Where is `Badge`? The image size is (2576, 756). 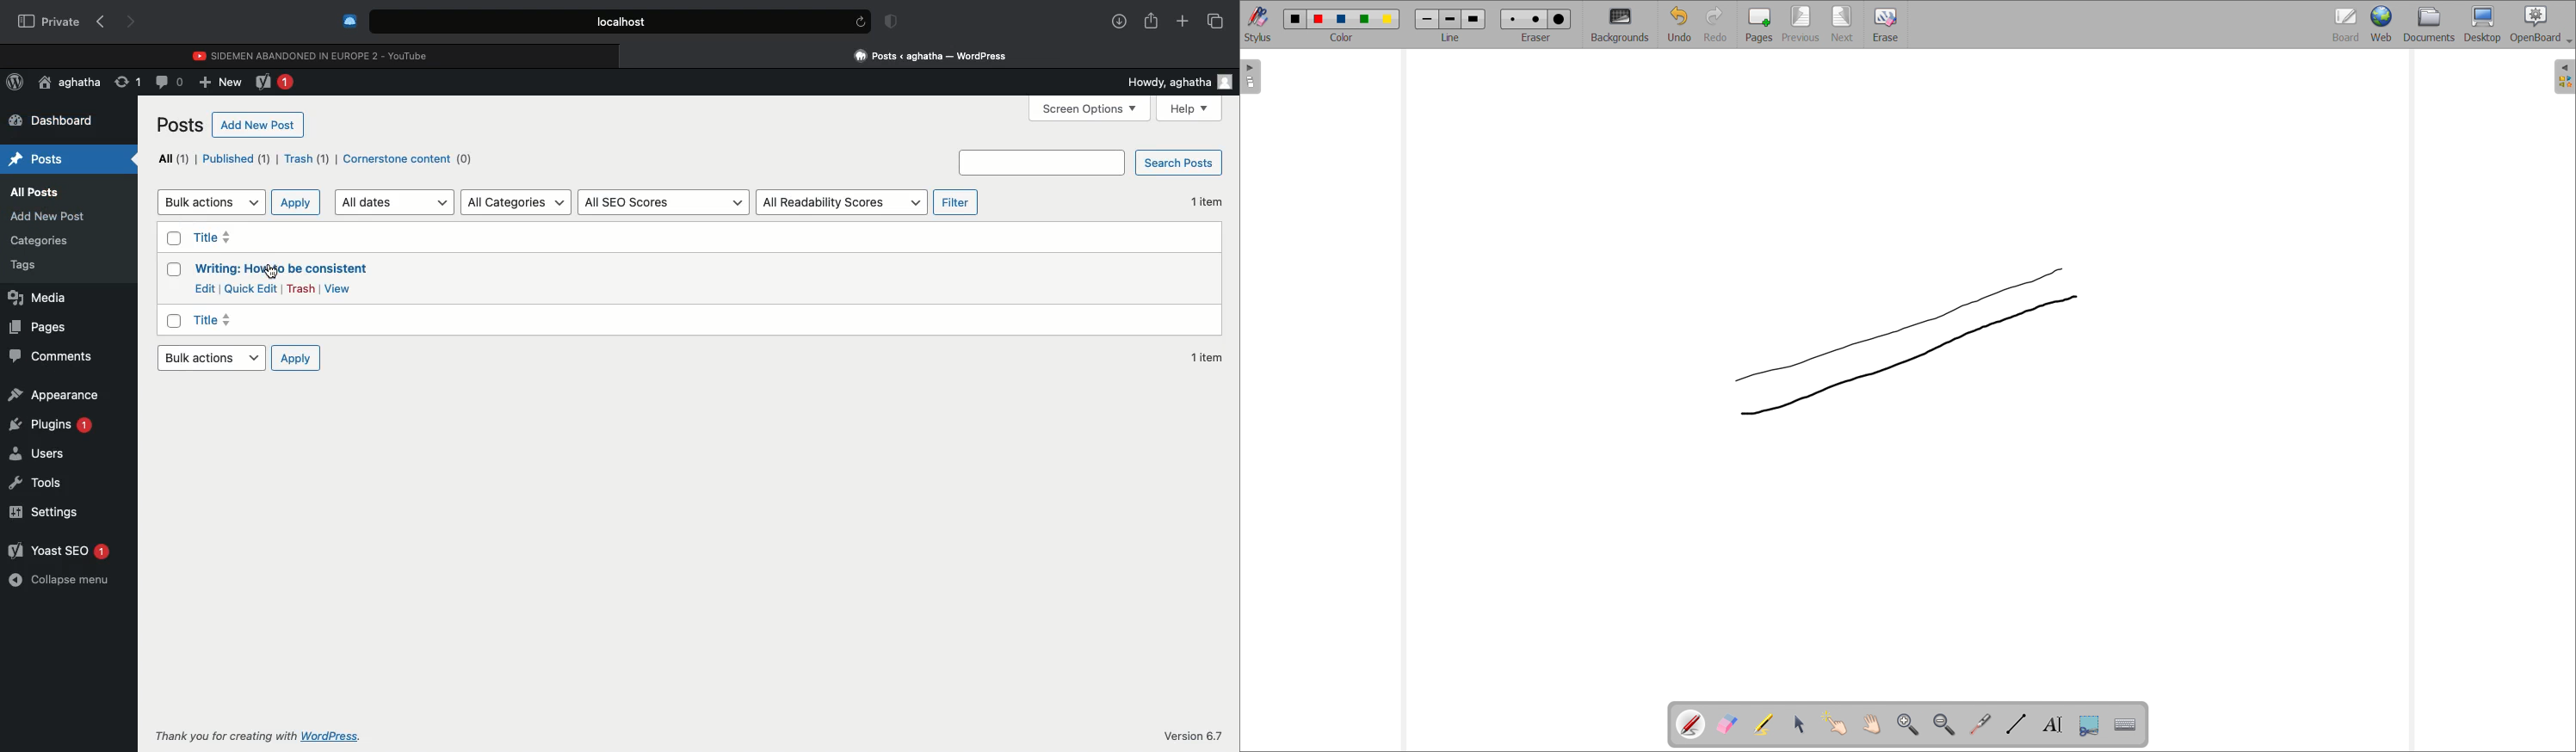 Badge is located at coordinates (888, 22).